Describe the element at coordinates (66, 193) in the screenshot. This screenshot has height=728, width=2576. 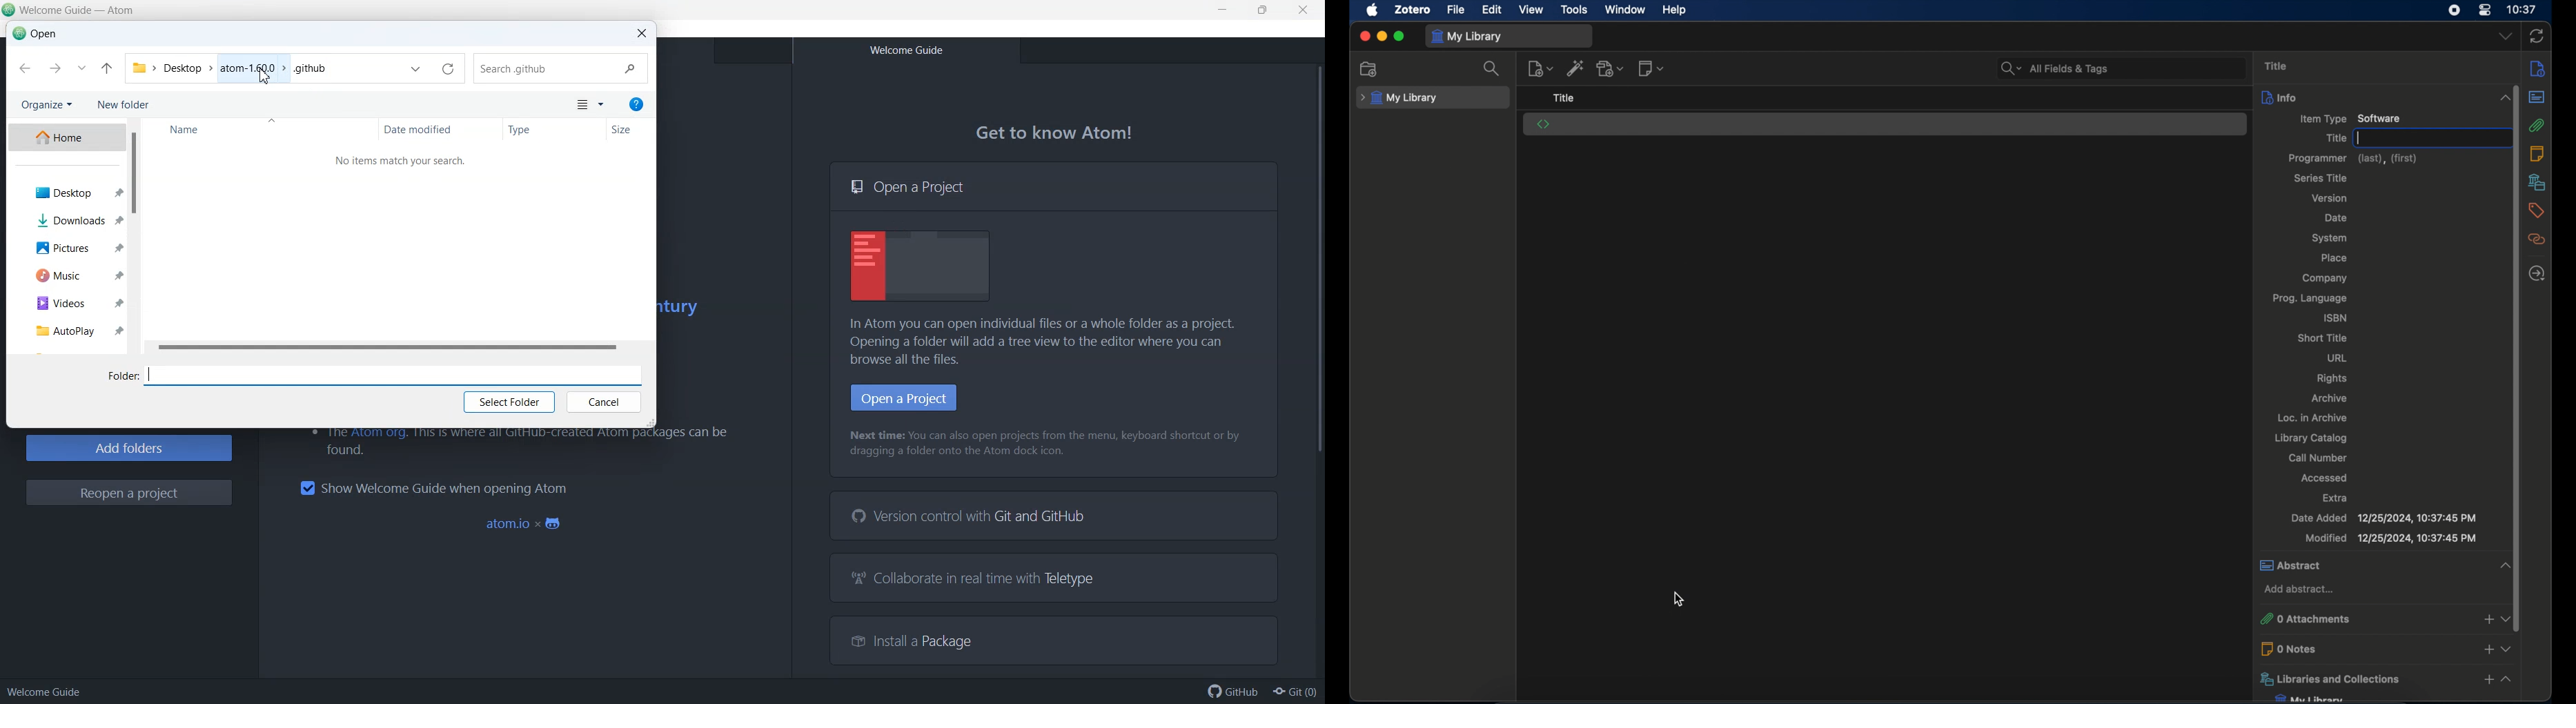
I see `Desktop` at that location.